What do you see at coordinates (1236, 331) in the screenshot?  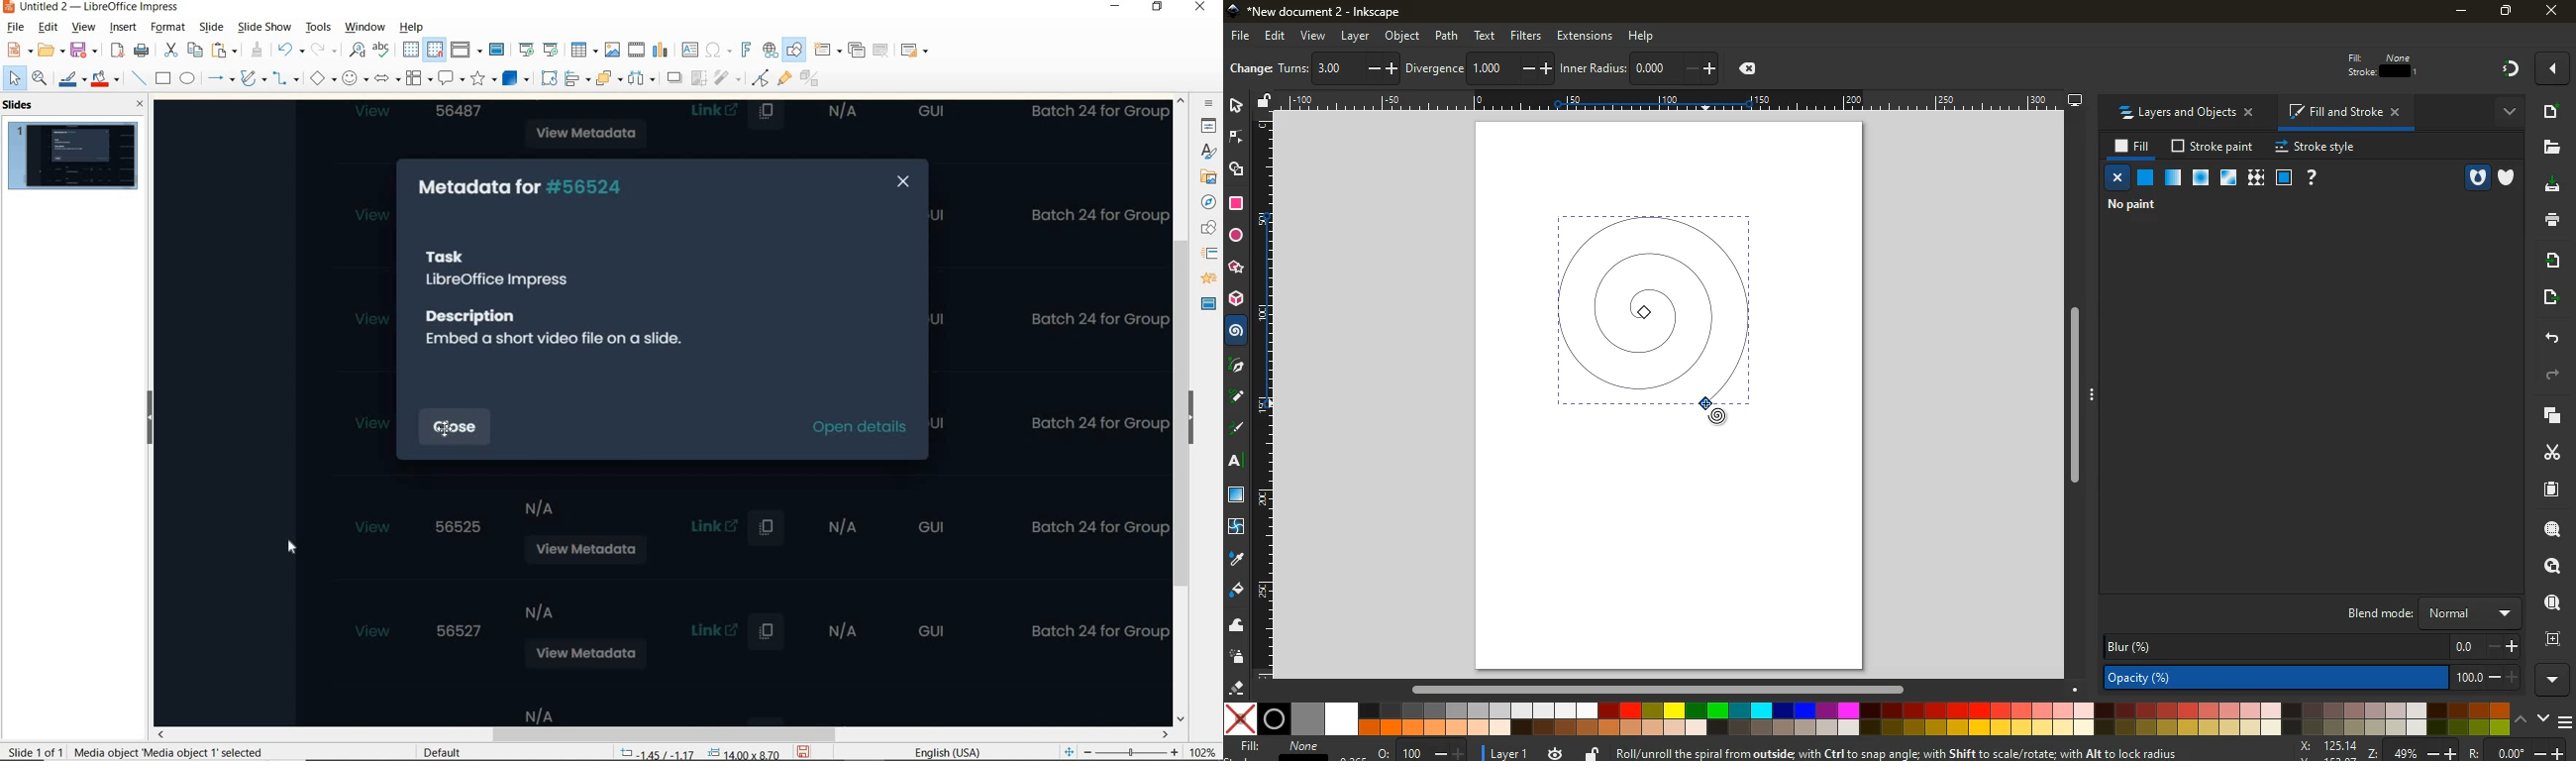 I see `spiral` at bounding box center [1236, 331].